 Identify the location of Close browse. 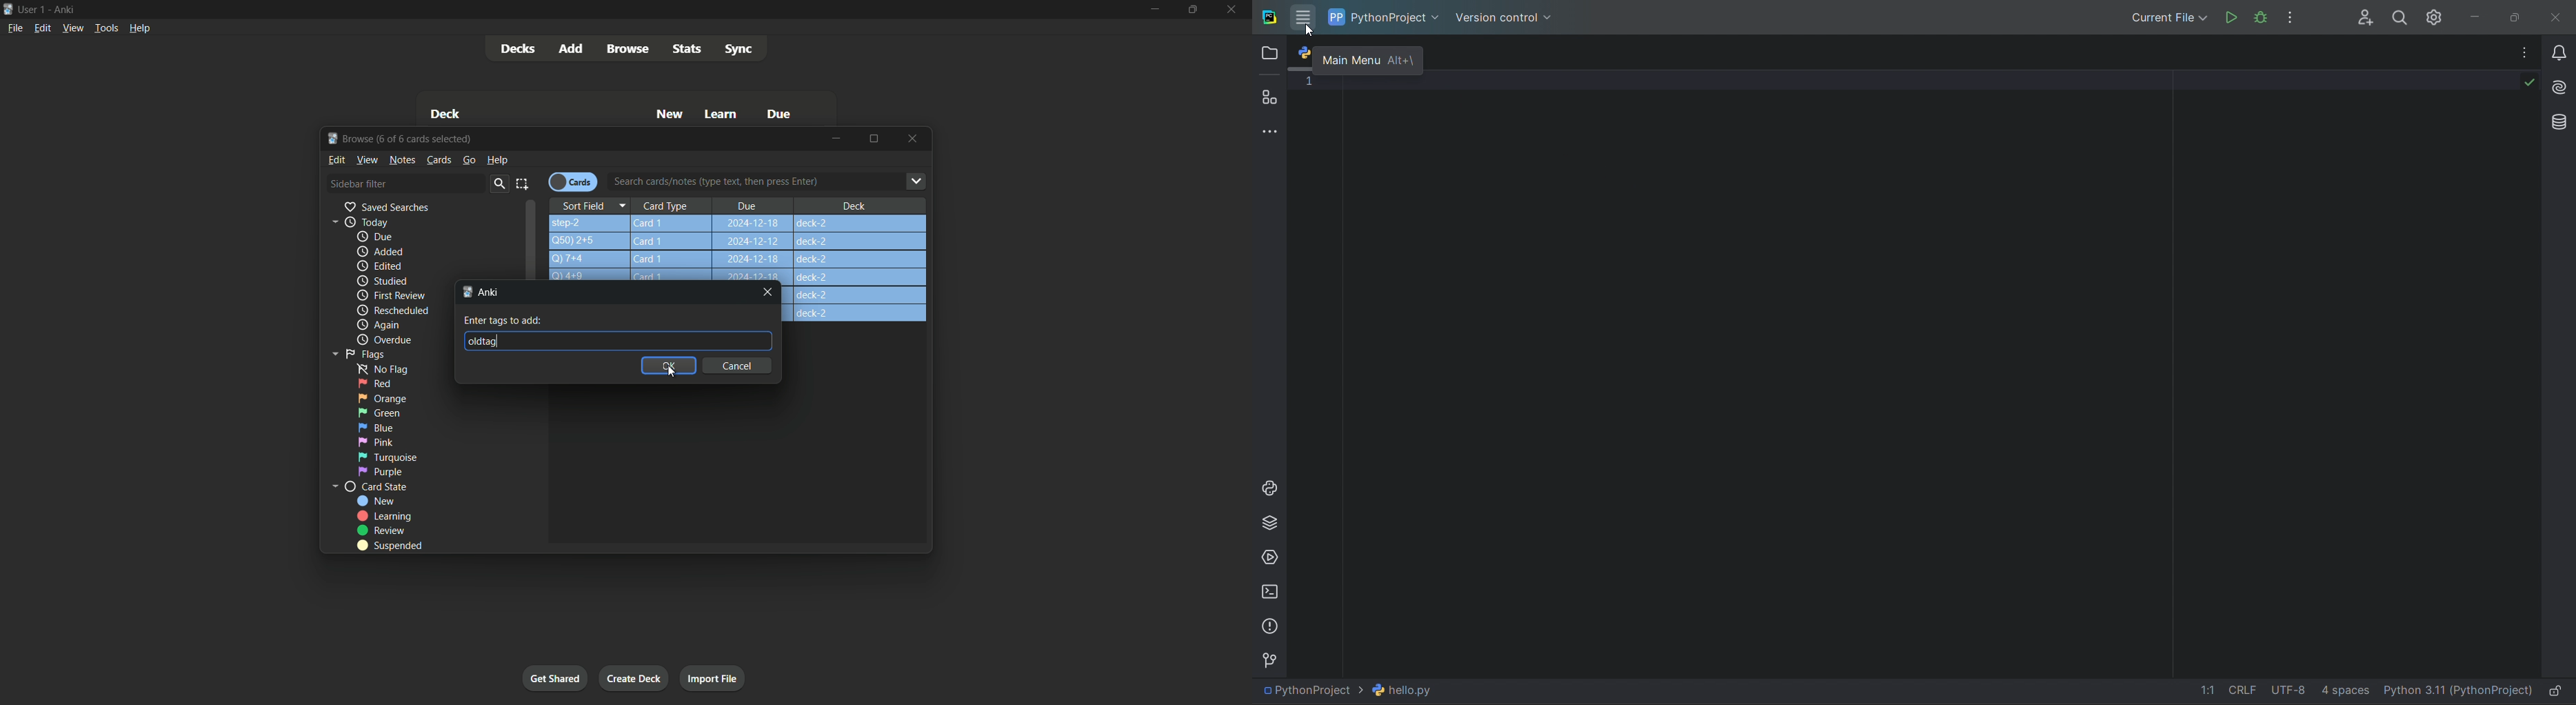
(913, 140).